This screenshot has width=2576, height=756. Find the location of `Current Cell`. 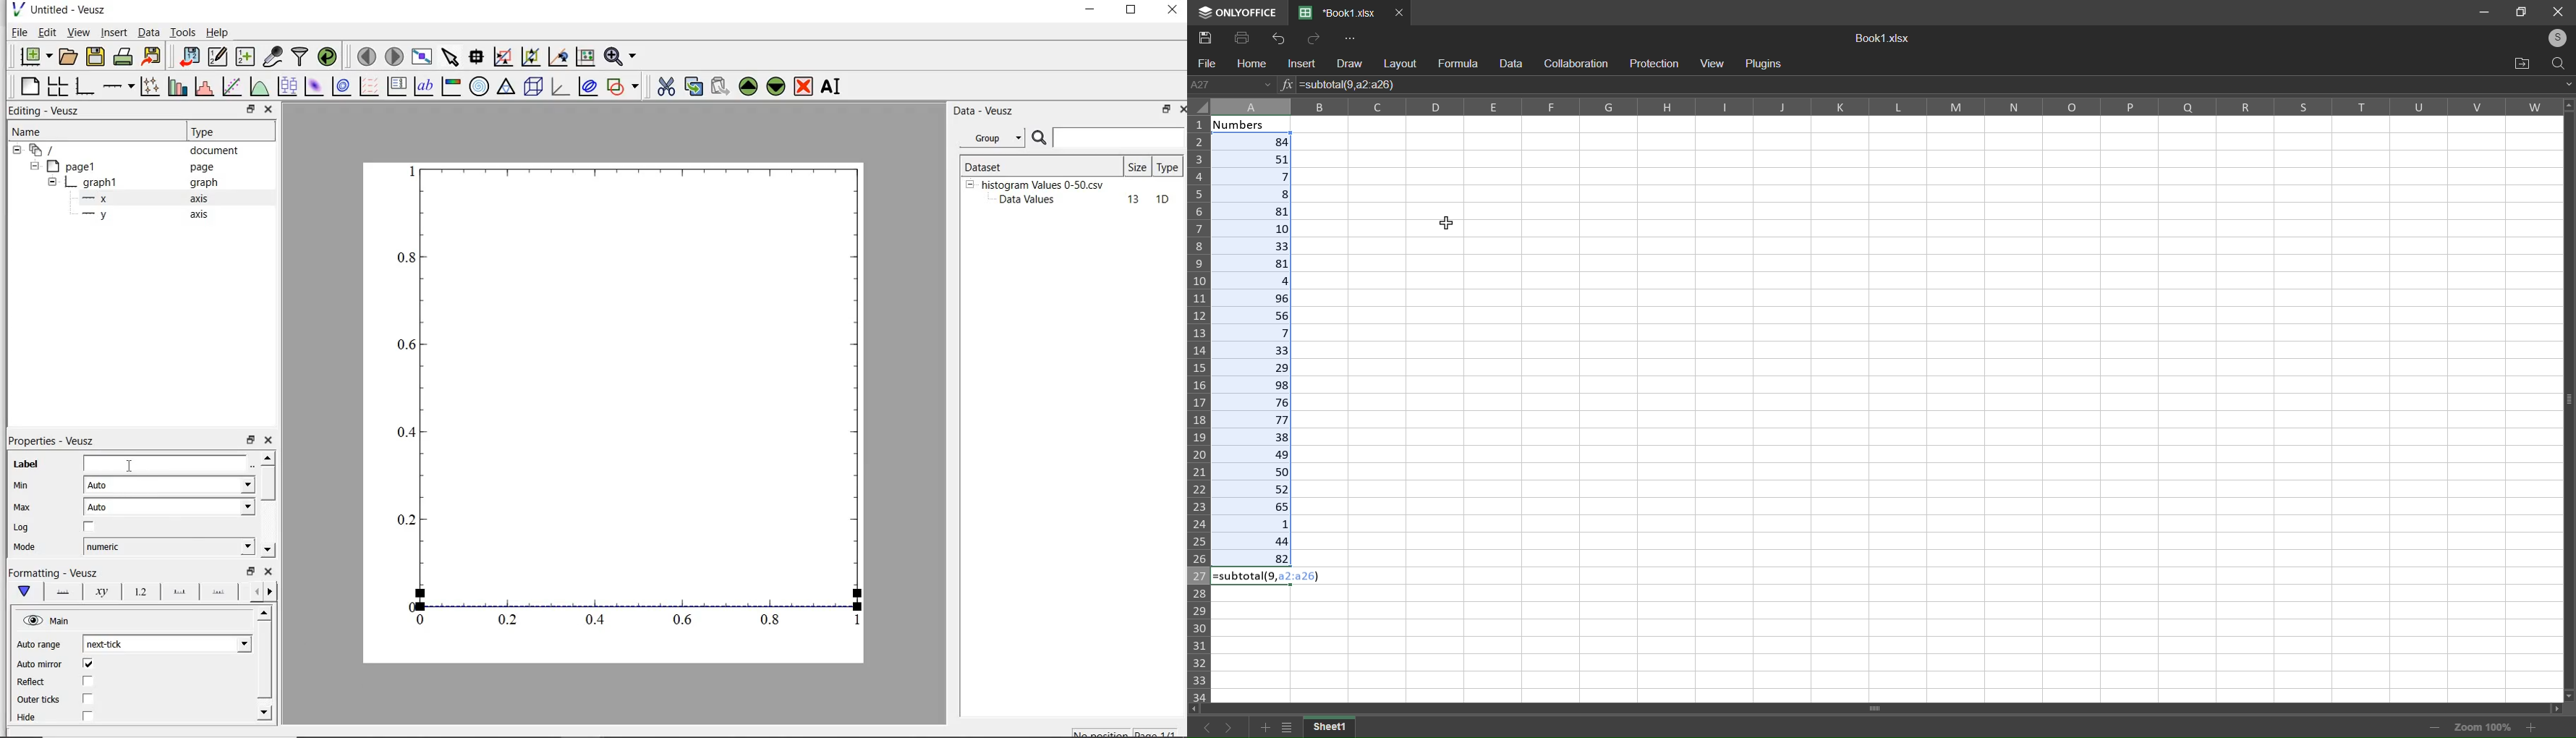

Current Cell is located at coordinates (1233, 83).